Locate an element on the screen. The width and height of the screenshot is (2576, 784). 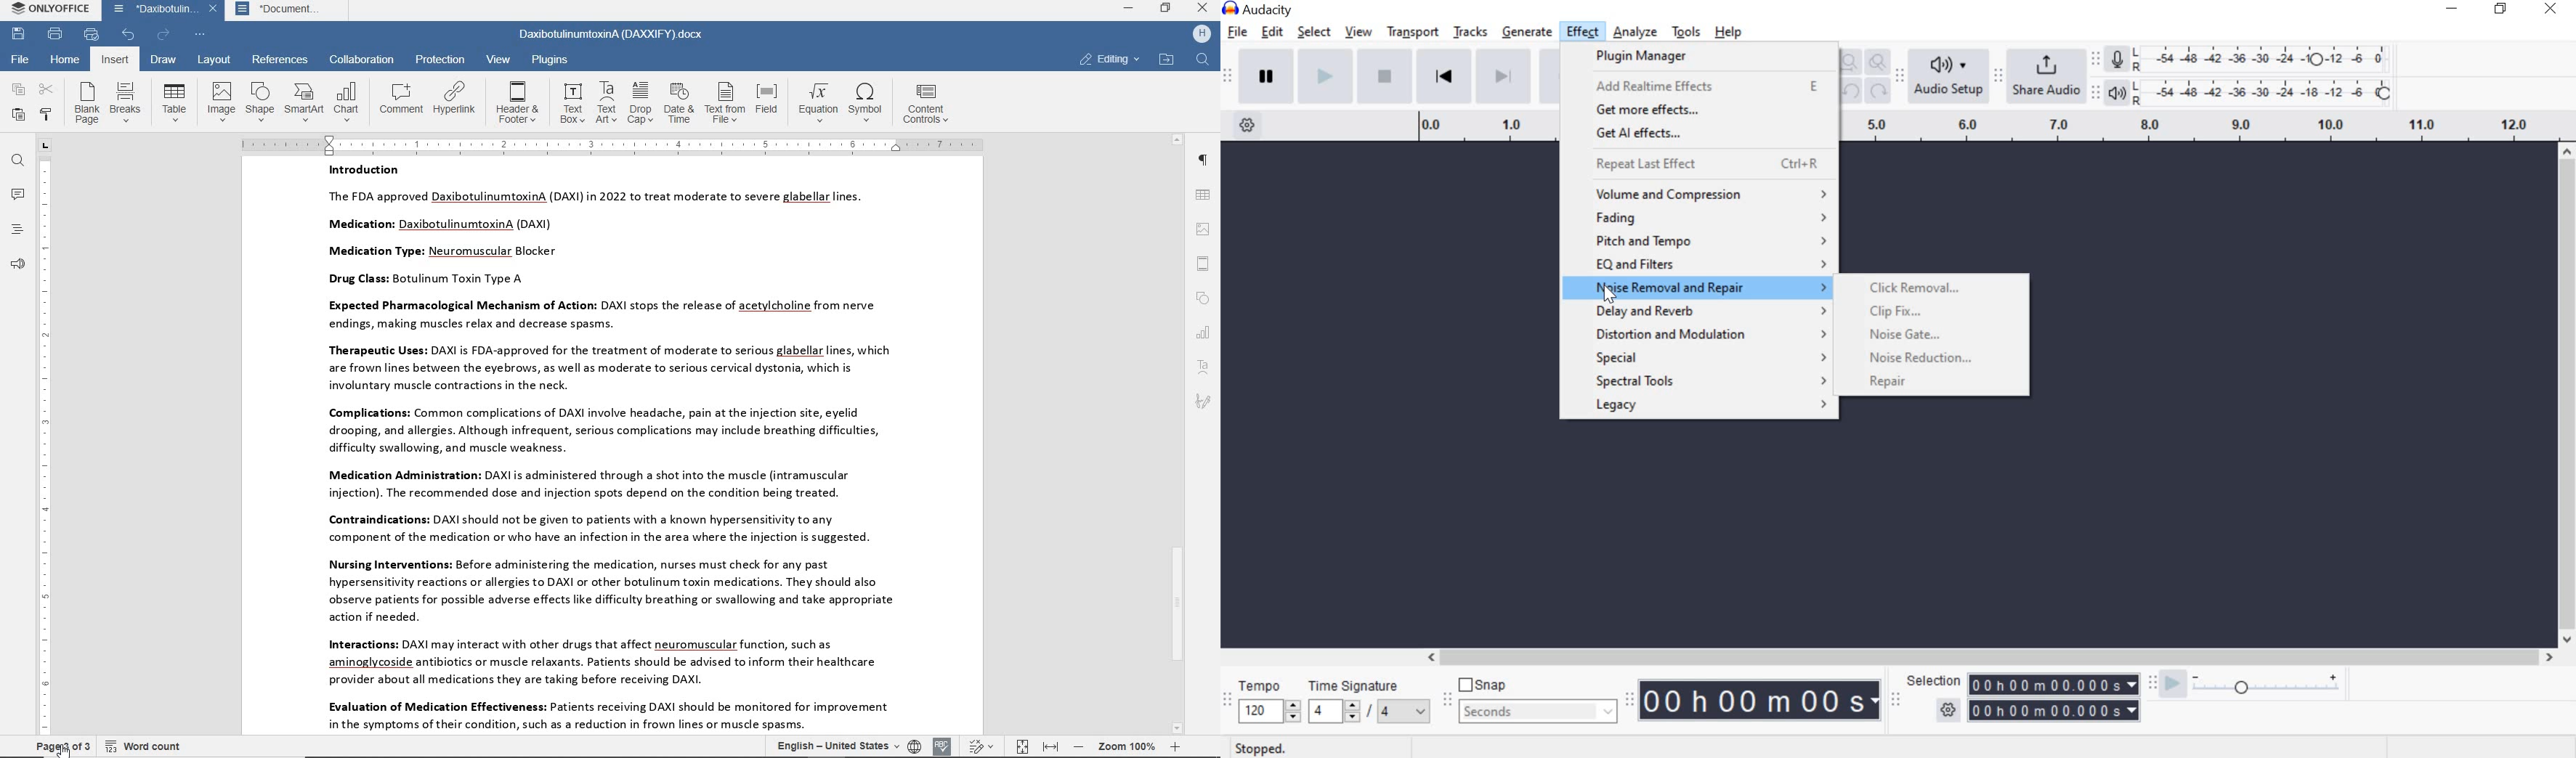
track changes is located at coordinates (980, 747).